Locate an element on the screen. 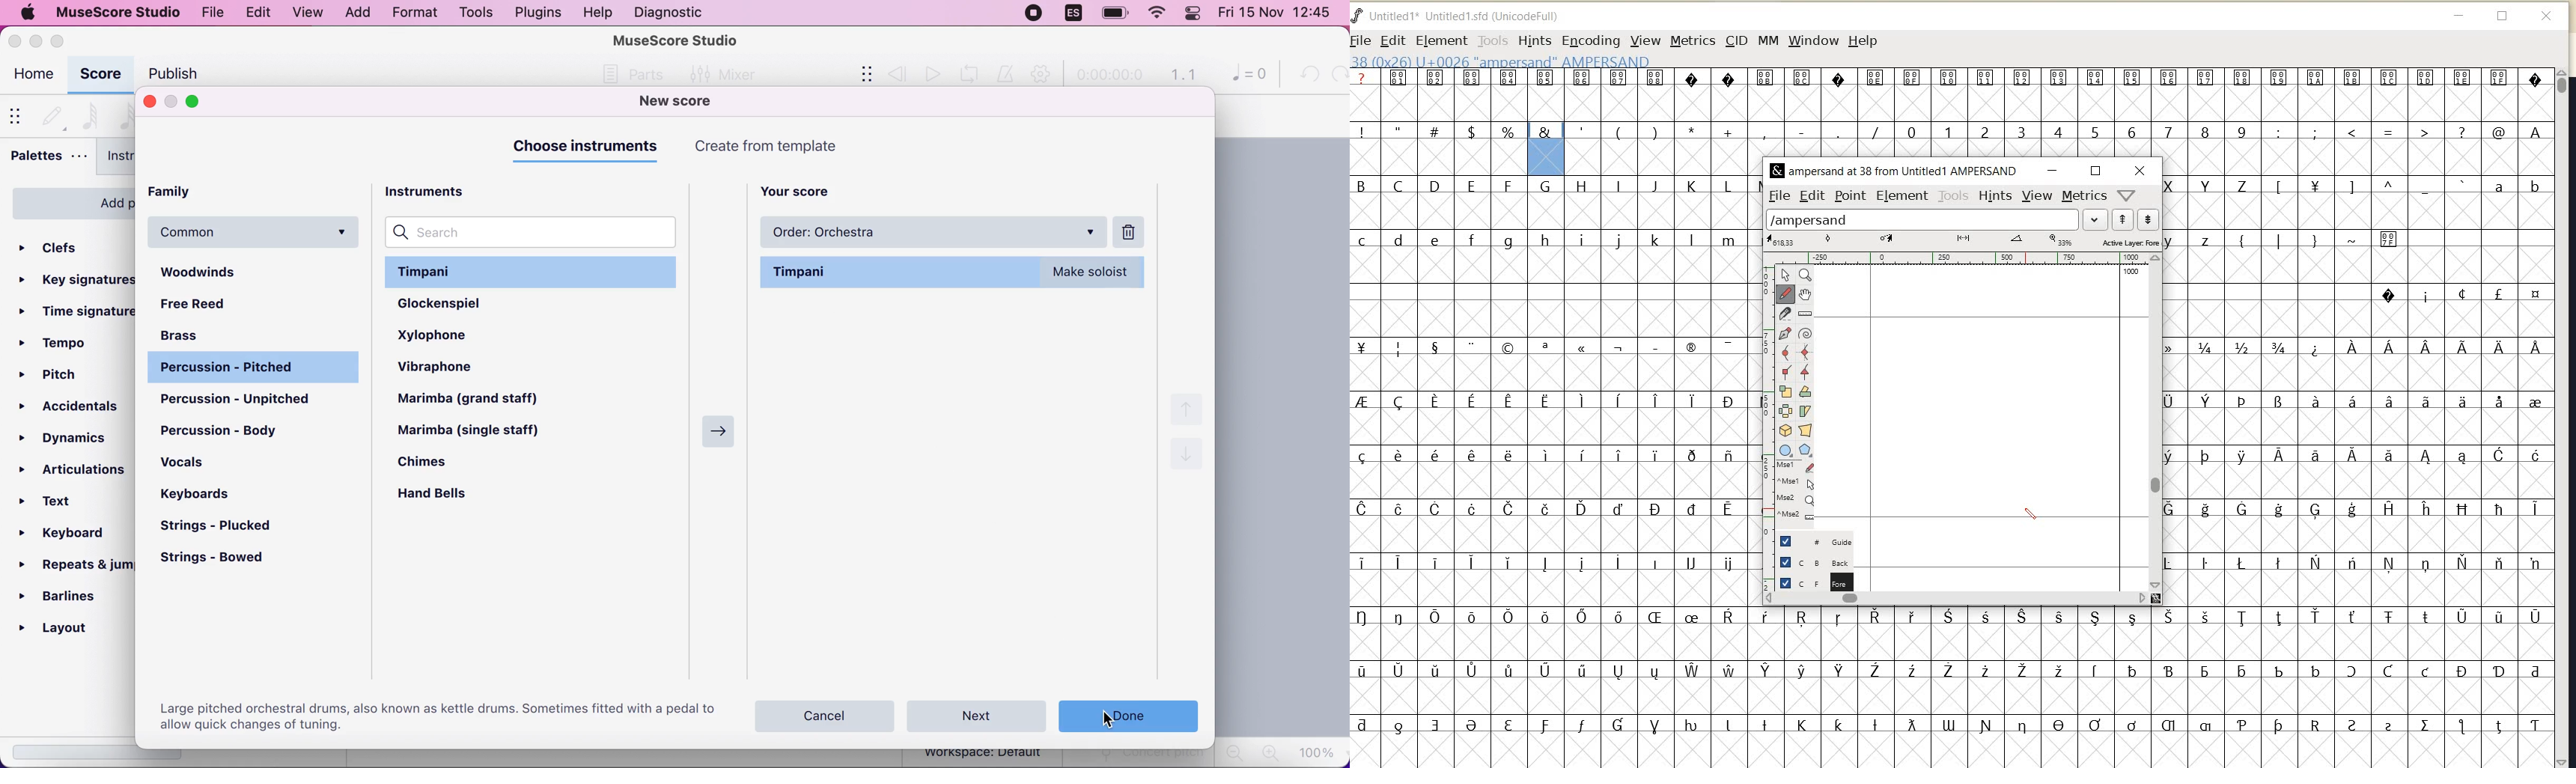 The width and height of the screenshot is (2576, 784). battery is located at coordinates (1112, 14).